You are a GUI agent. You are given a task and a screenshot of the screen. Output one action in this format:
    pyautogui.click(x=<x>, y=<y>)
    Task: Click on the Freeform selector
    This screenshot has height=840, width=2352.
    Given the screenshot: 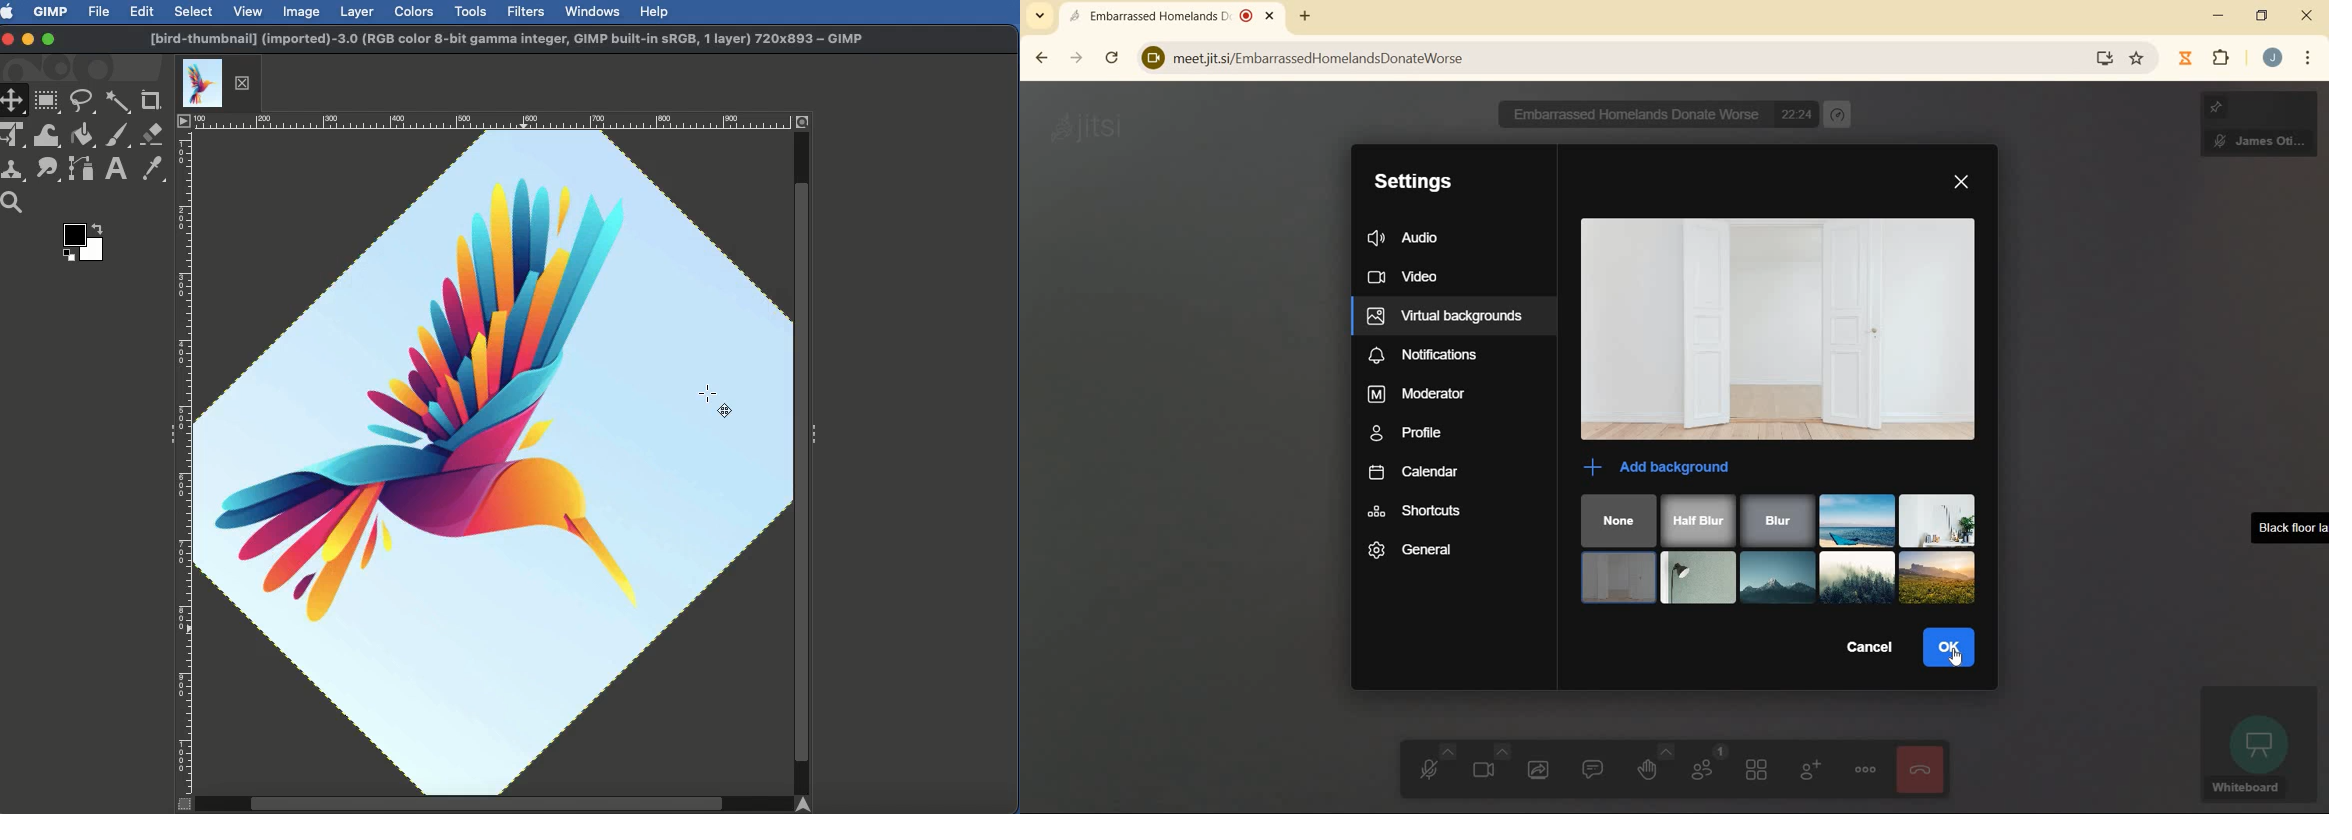 What is the action you would take?
    pyautogui.click(x=84, y=104)
    